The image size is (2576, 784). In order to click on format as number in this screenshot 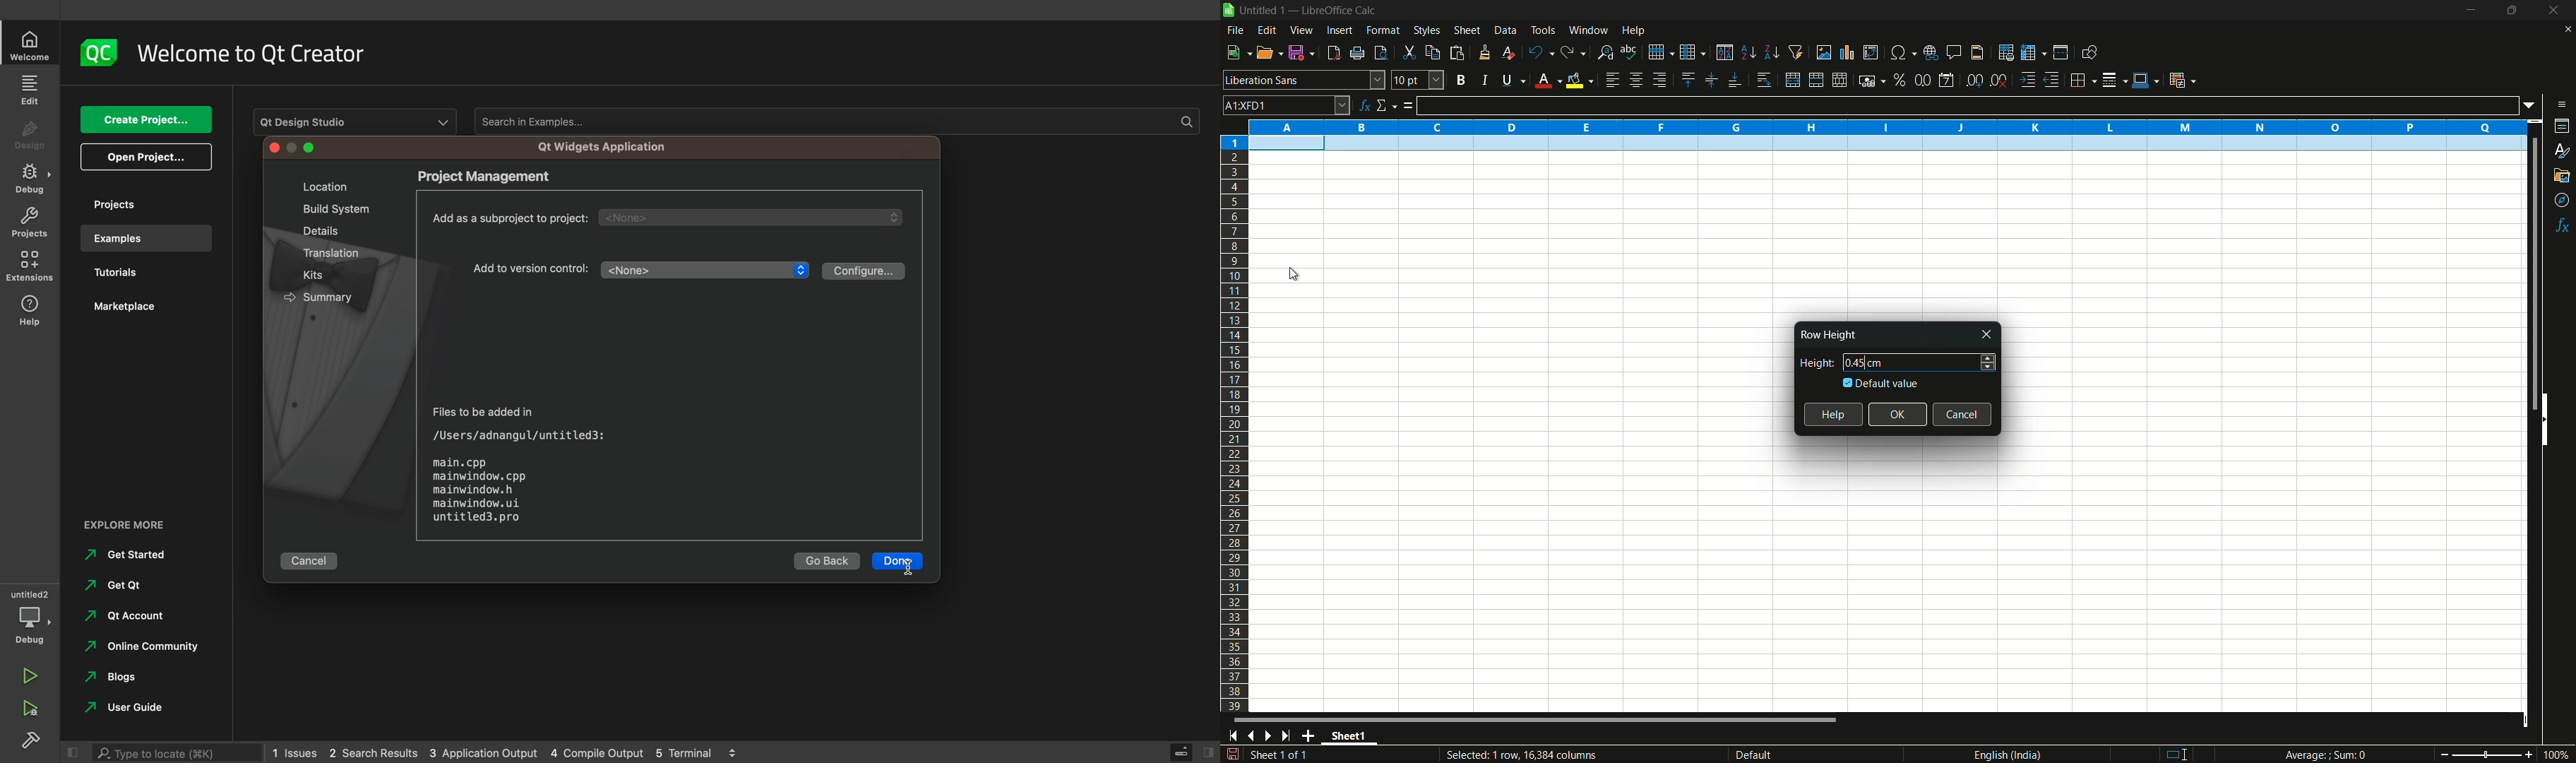, I will do `click(1922, 80)`.